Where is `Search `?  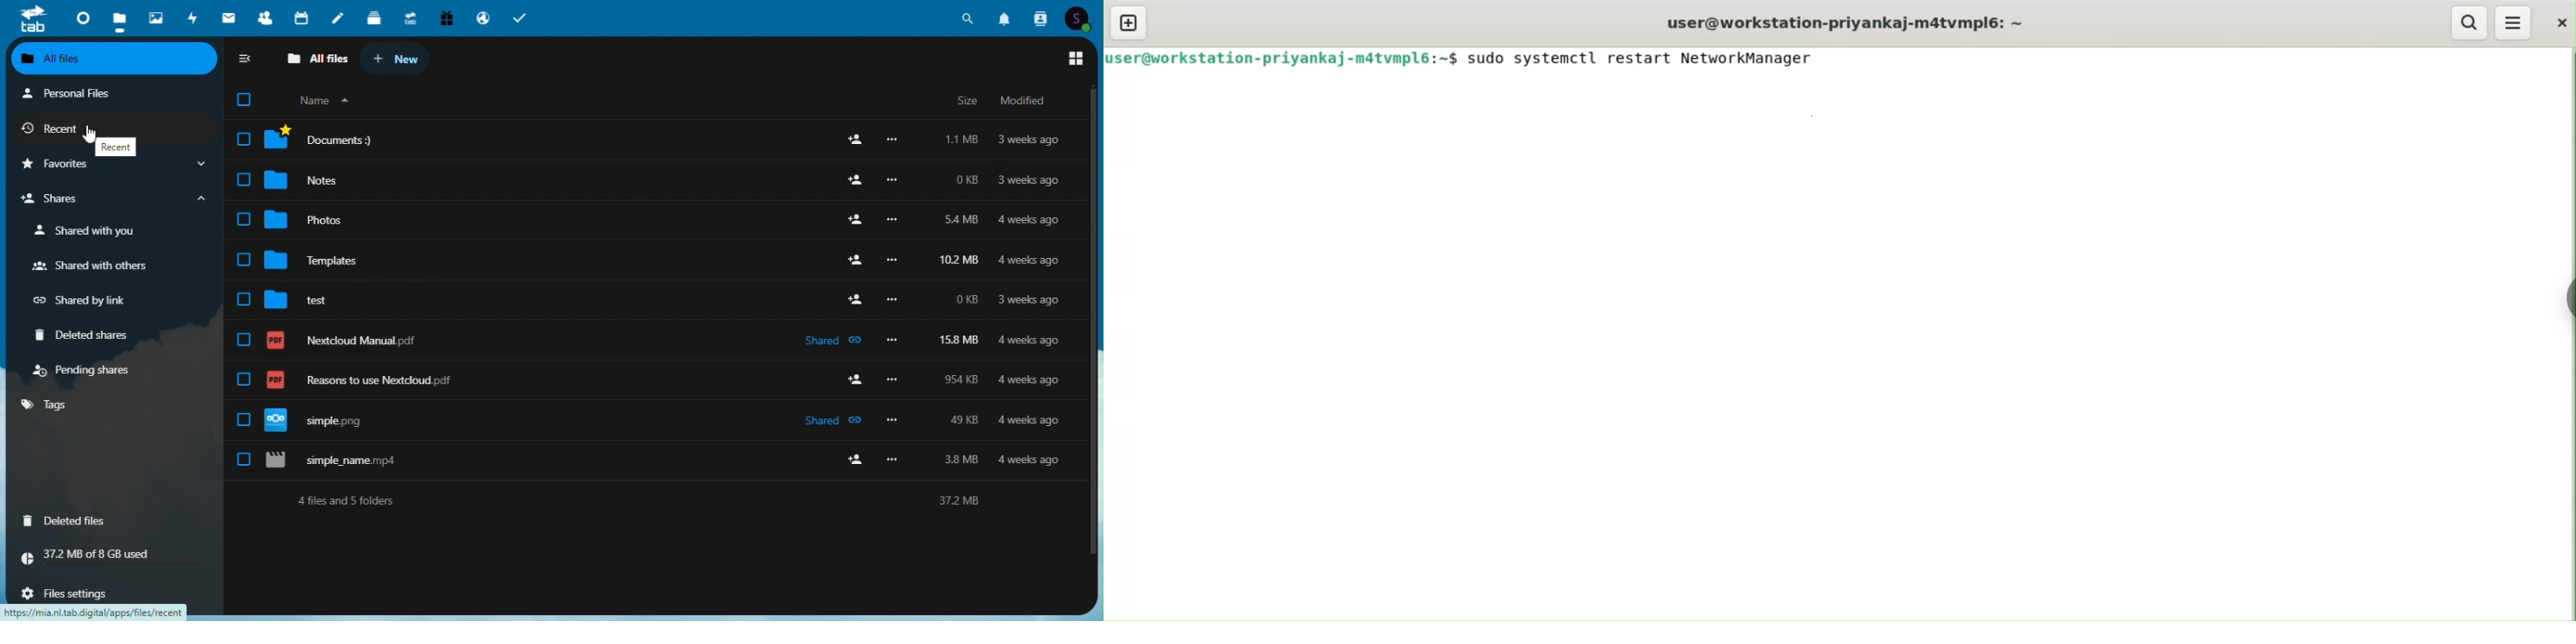 Search  is located at coordinates (971, 16).